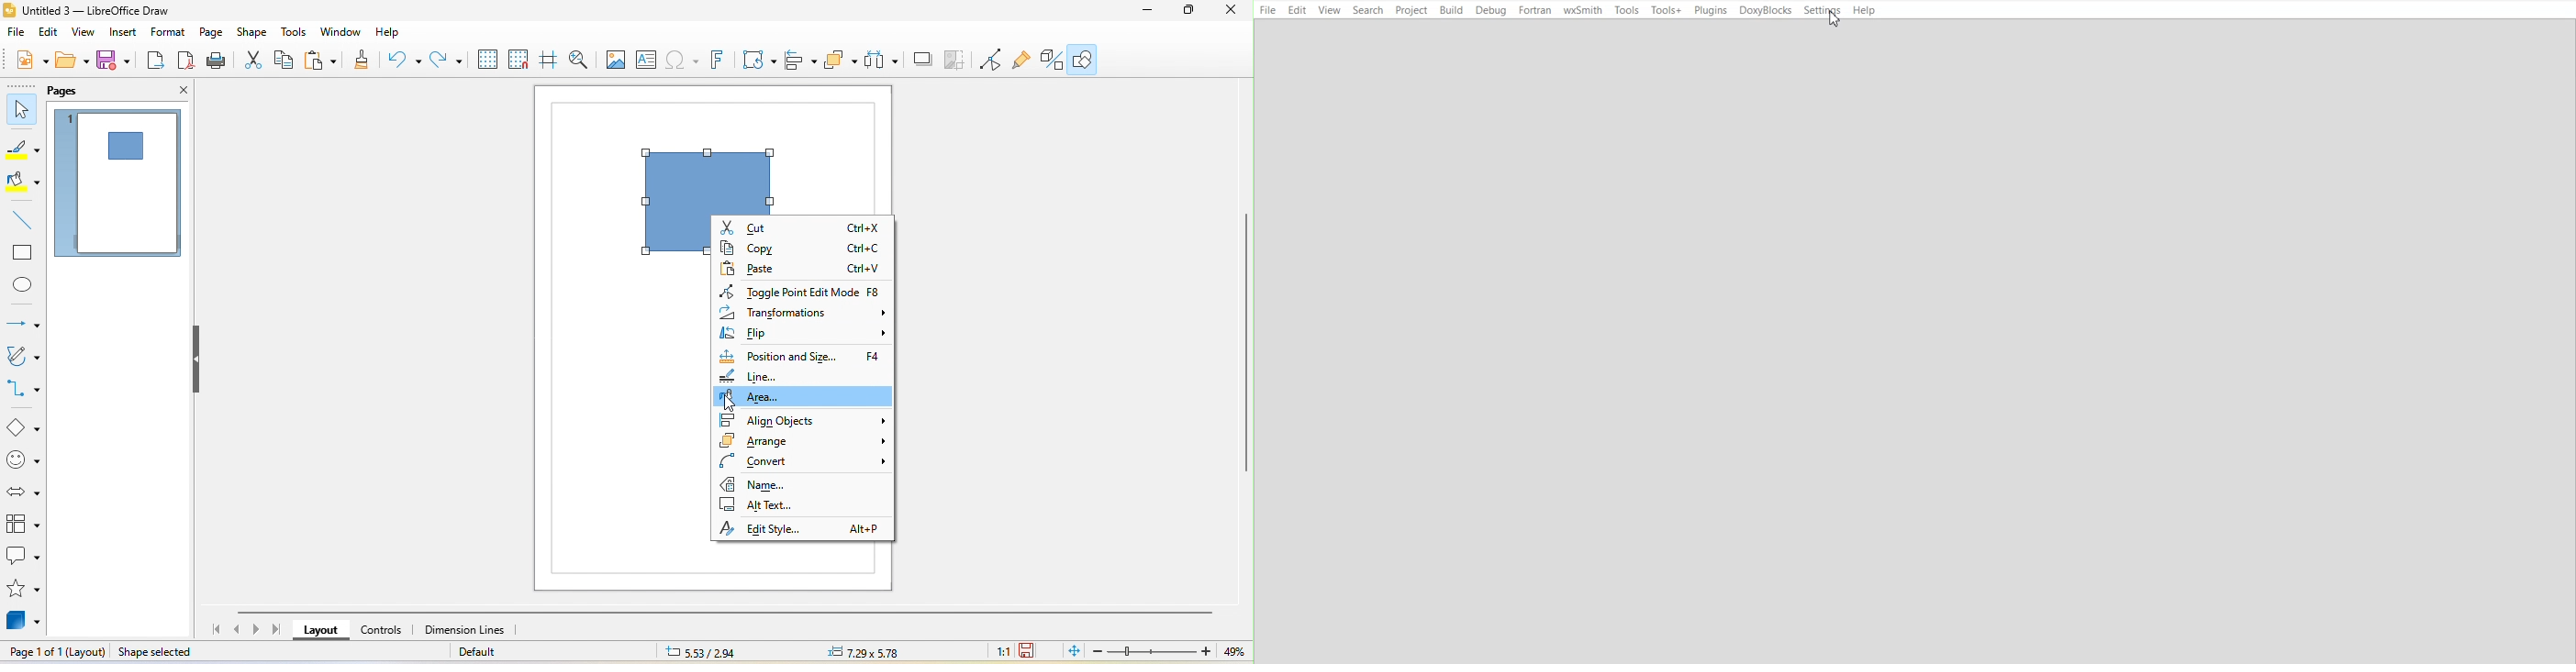 This screenshot has height=672, width=2576. Describe the element at coordinates (23, 319) in the screenshot. I see `lines and arrow` at that location.